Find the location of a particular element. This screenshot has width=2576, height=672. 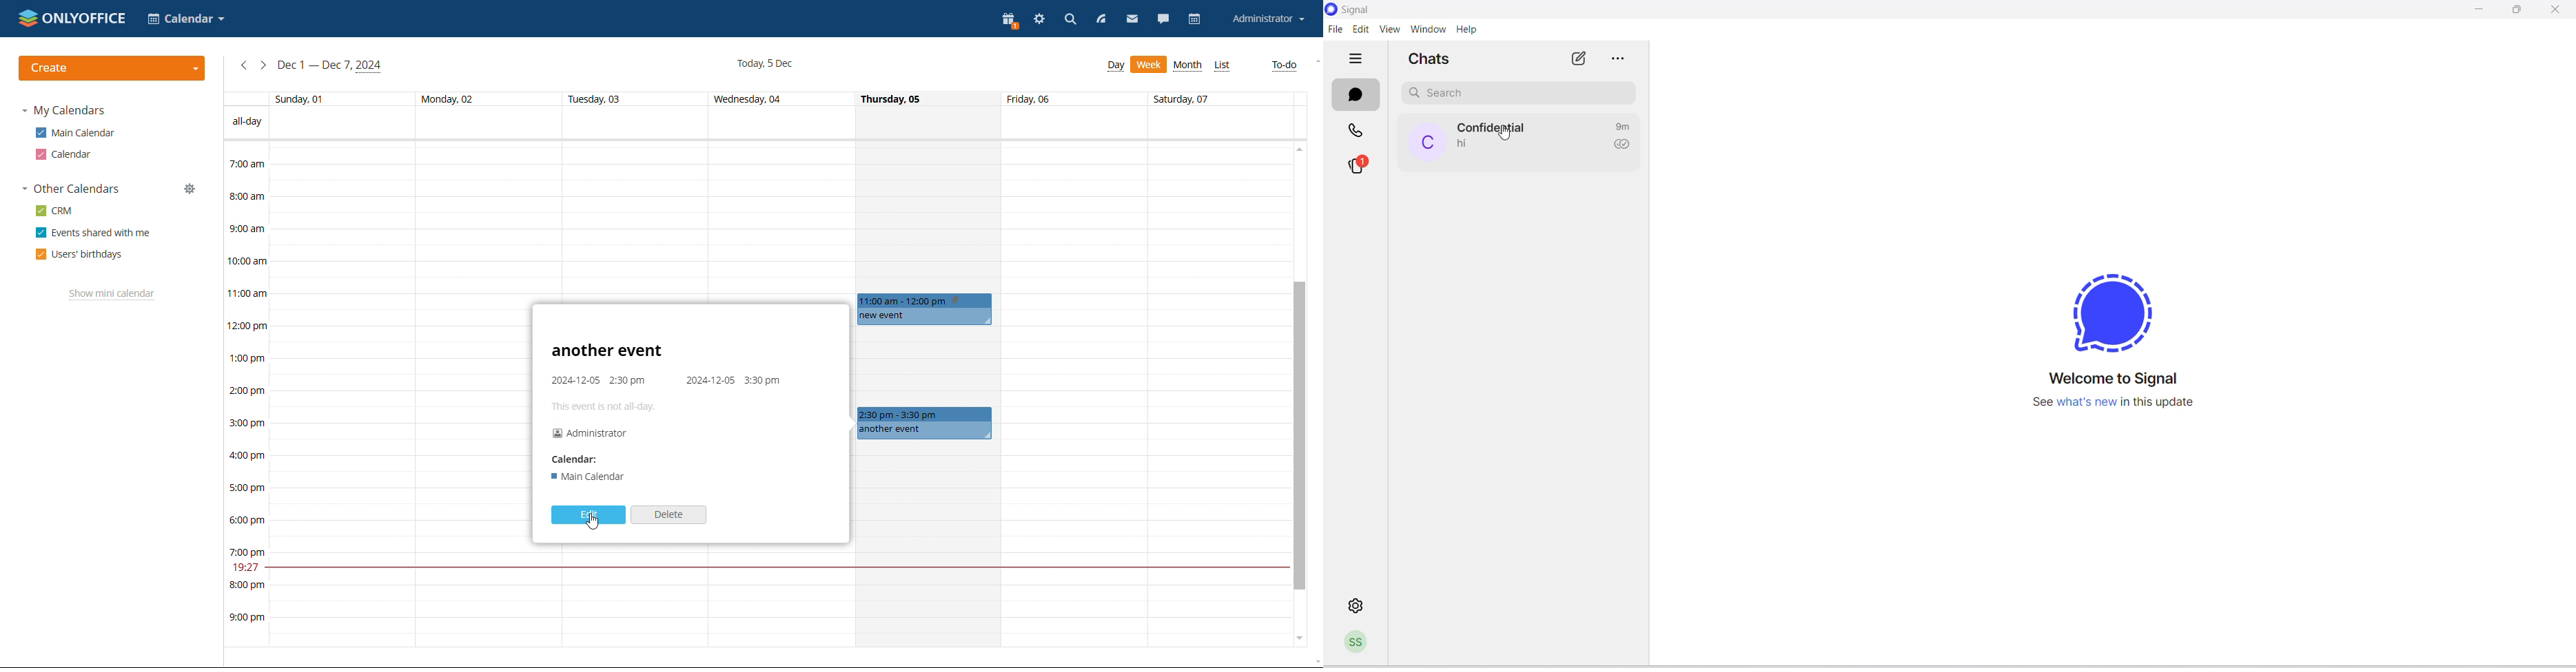

signal logo is located at coordinates (2116, 303).